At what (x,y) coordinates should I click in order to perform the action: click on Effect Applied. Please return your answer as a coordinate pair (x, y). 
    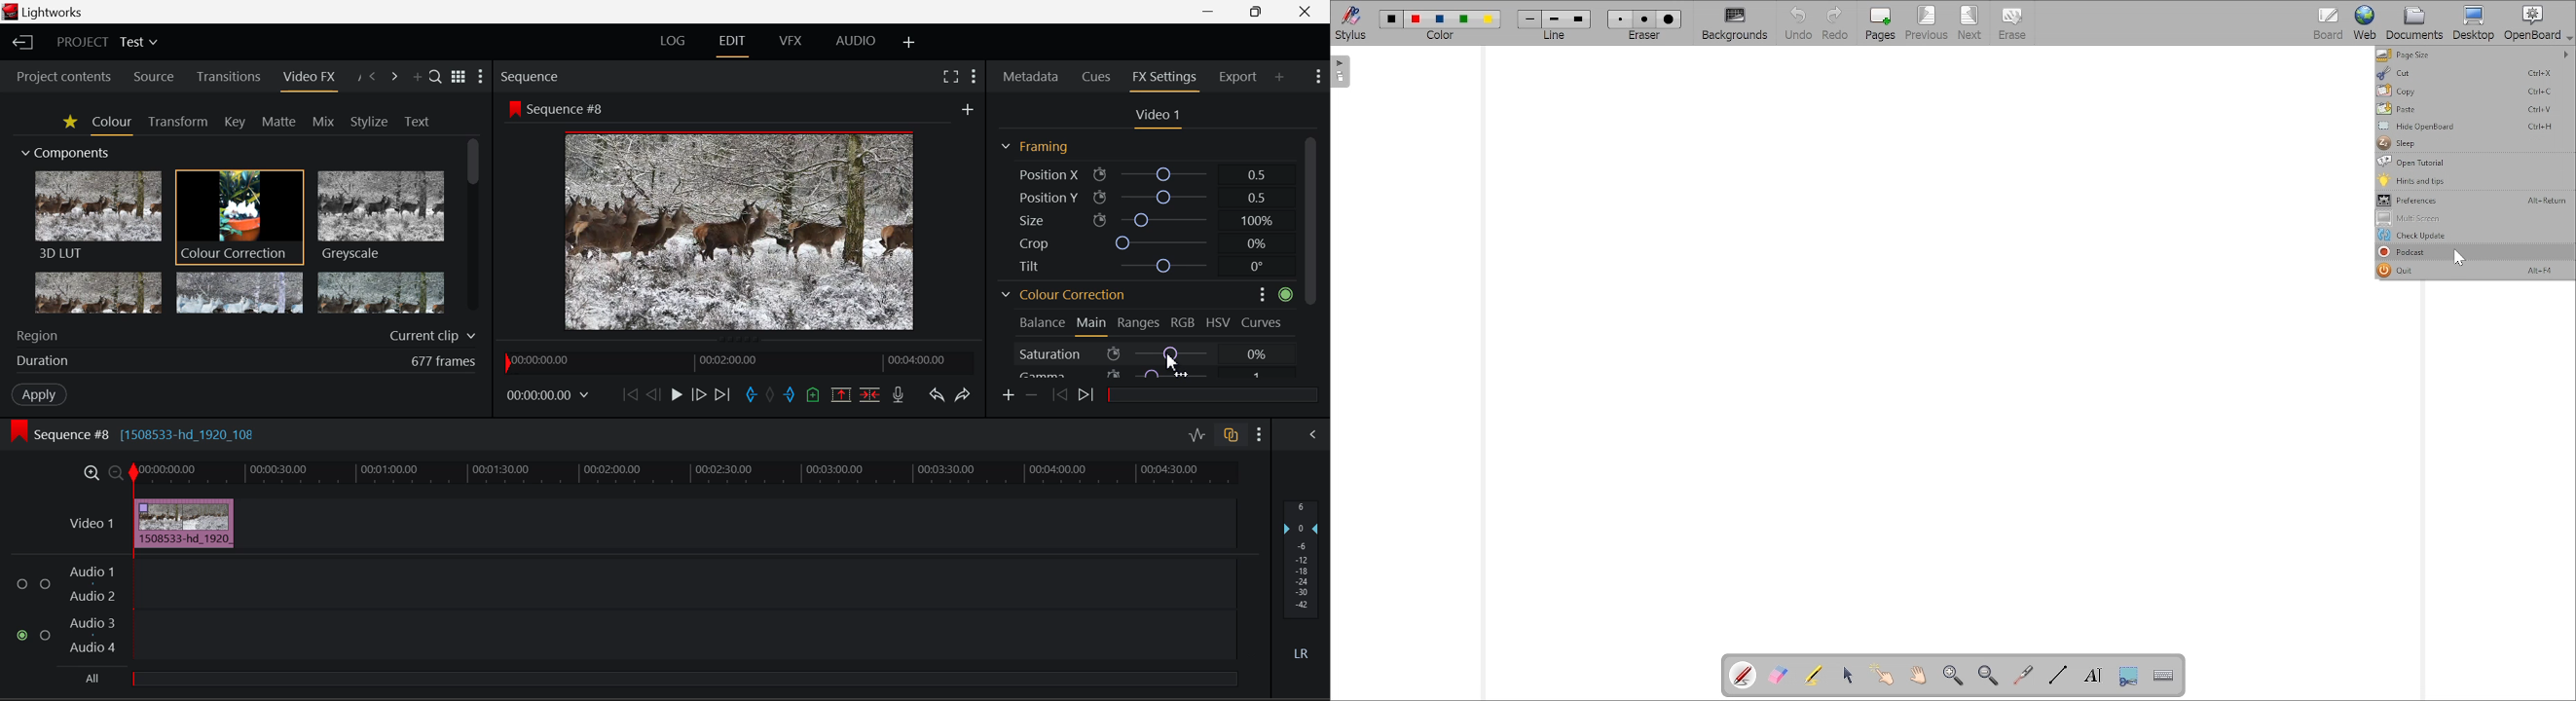
    Looking at the image, I should click on (186, 522).